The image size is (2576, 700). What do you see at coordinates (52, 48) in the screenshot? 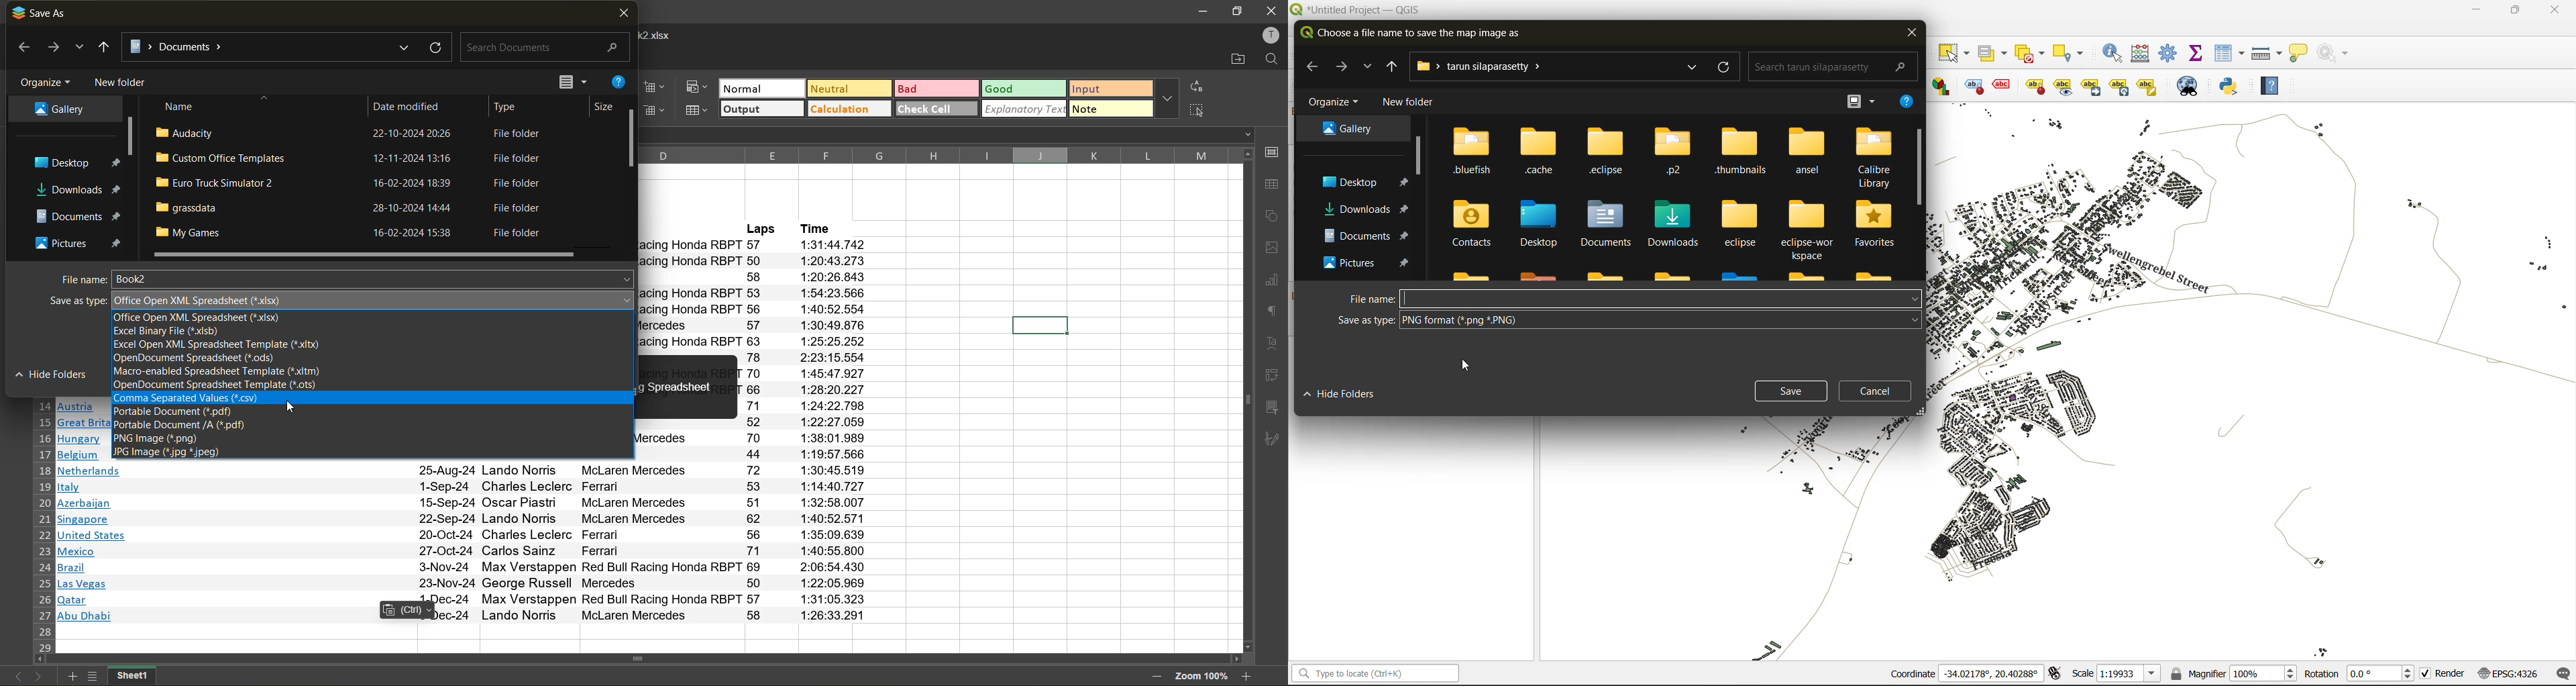
I see `next` at bounding box center [52, 48].